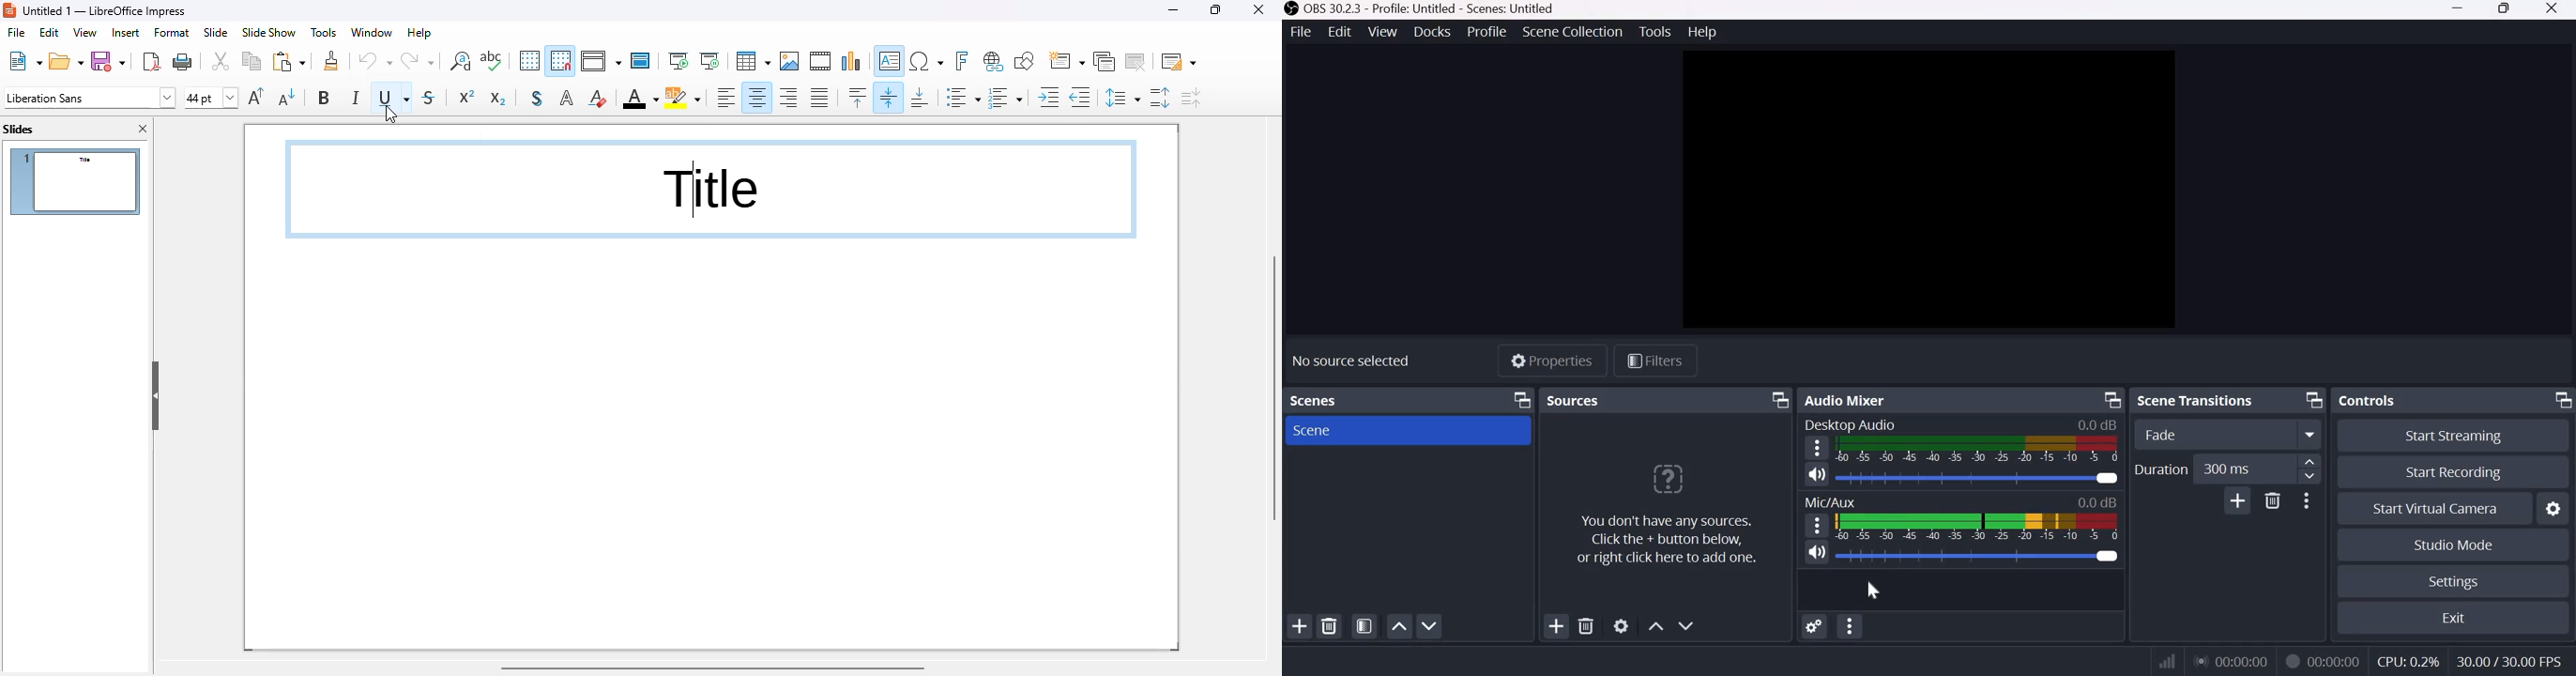 This screenshot has width=2576, height=700. Describe the element at coordinates (1977, 527) in the screenshot. I see `Volume Meter` at that location.